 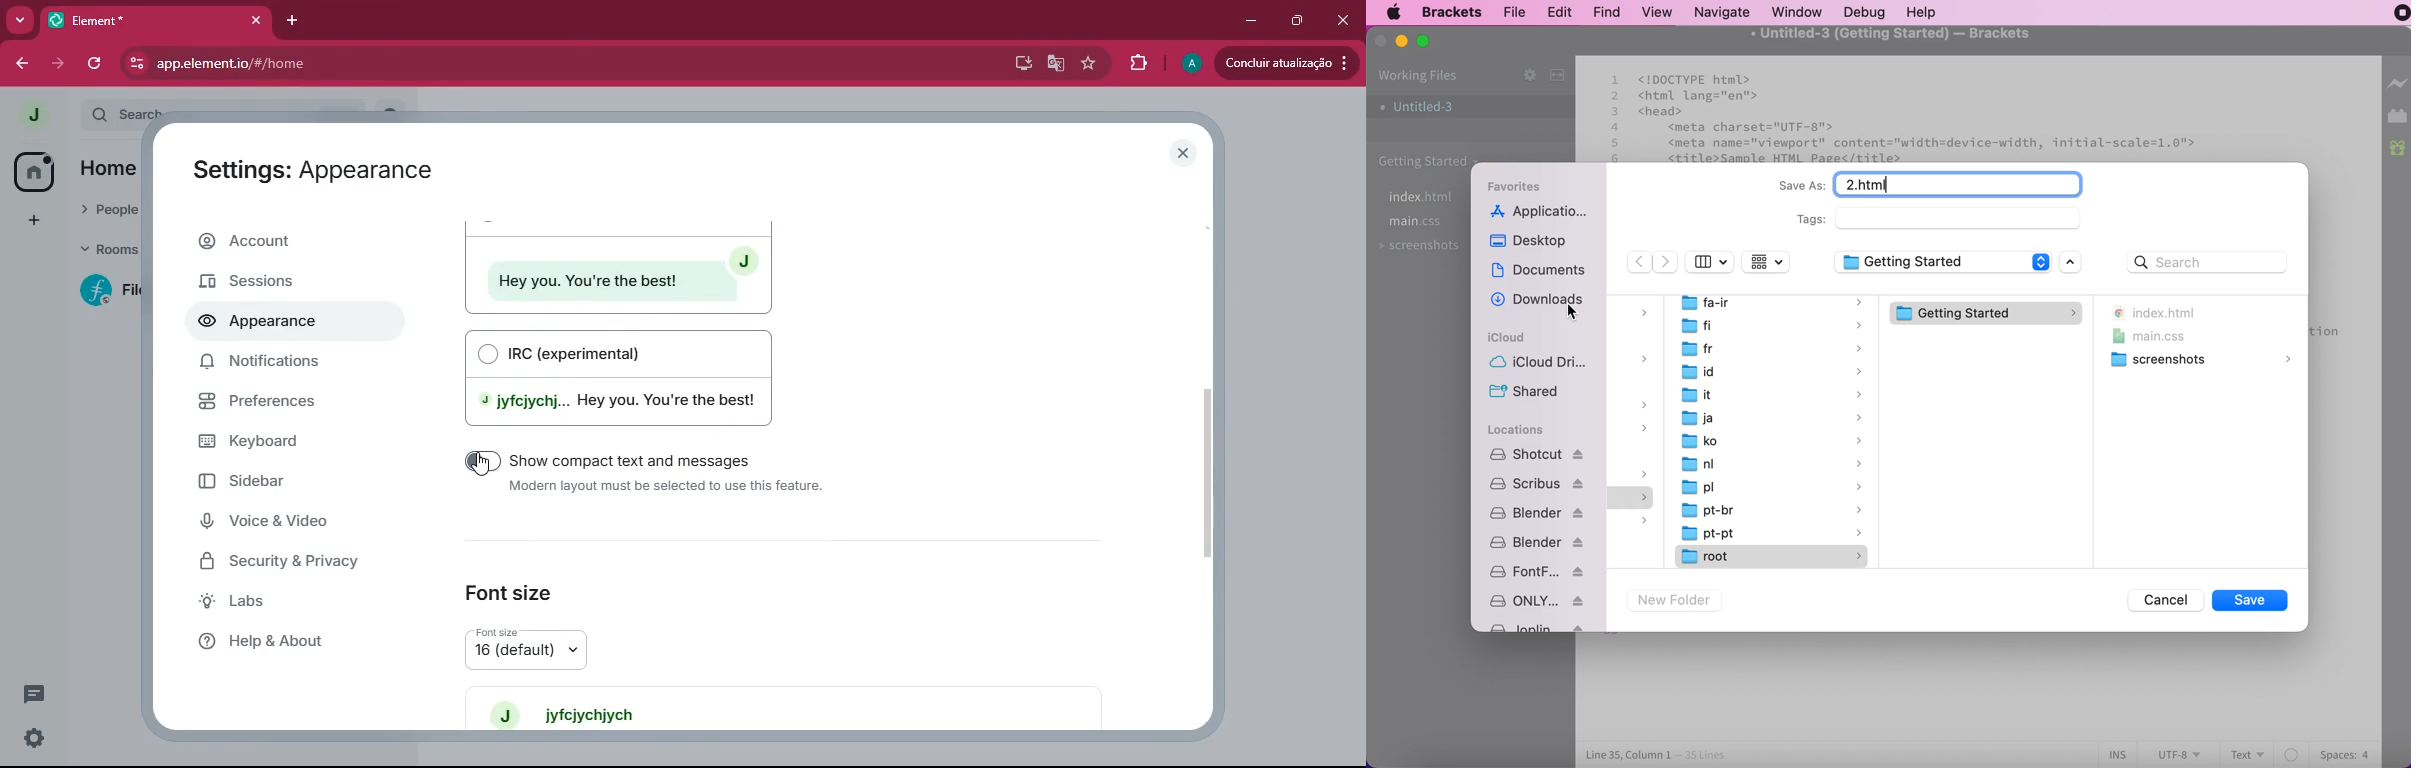 I want to click on font size, so click(x=548, y=648).